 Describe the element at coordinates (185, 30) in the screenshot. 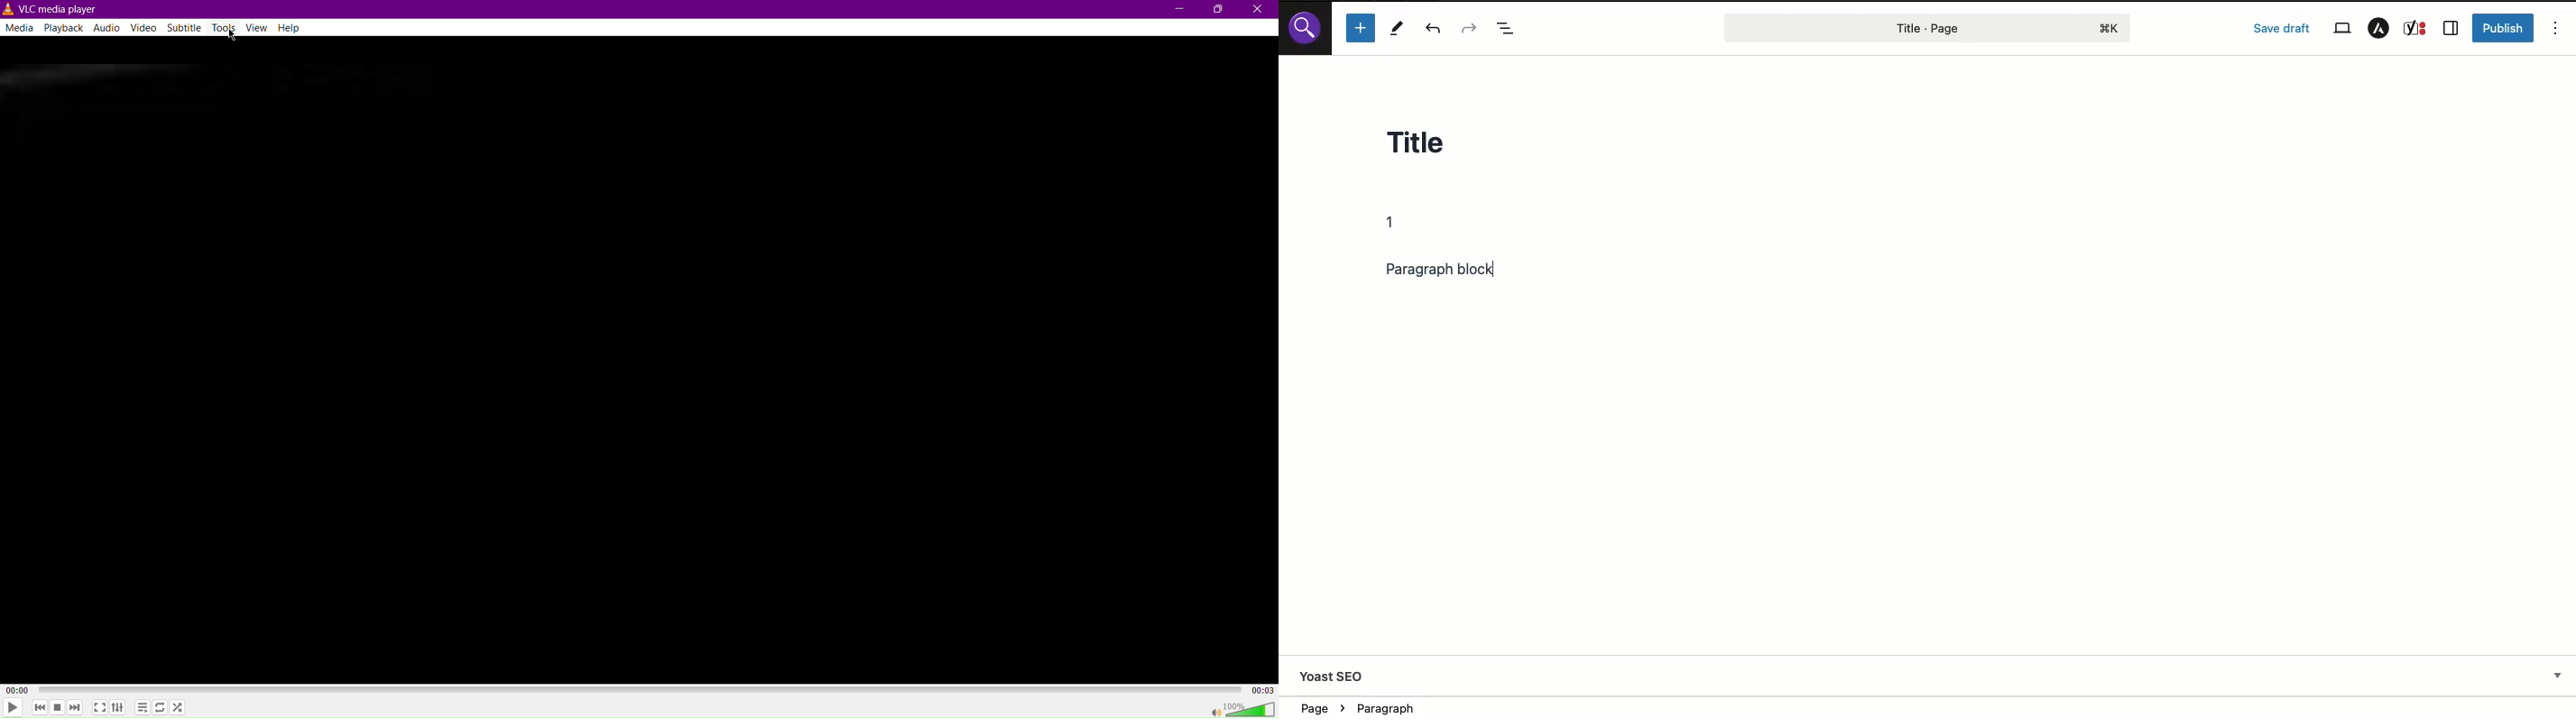

I see `Subtitle` at that location.